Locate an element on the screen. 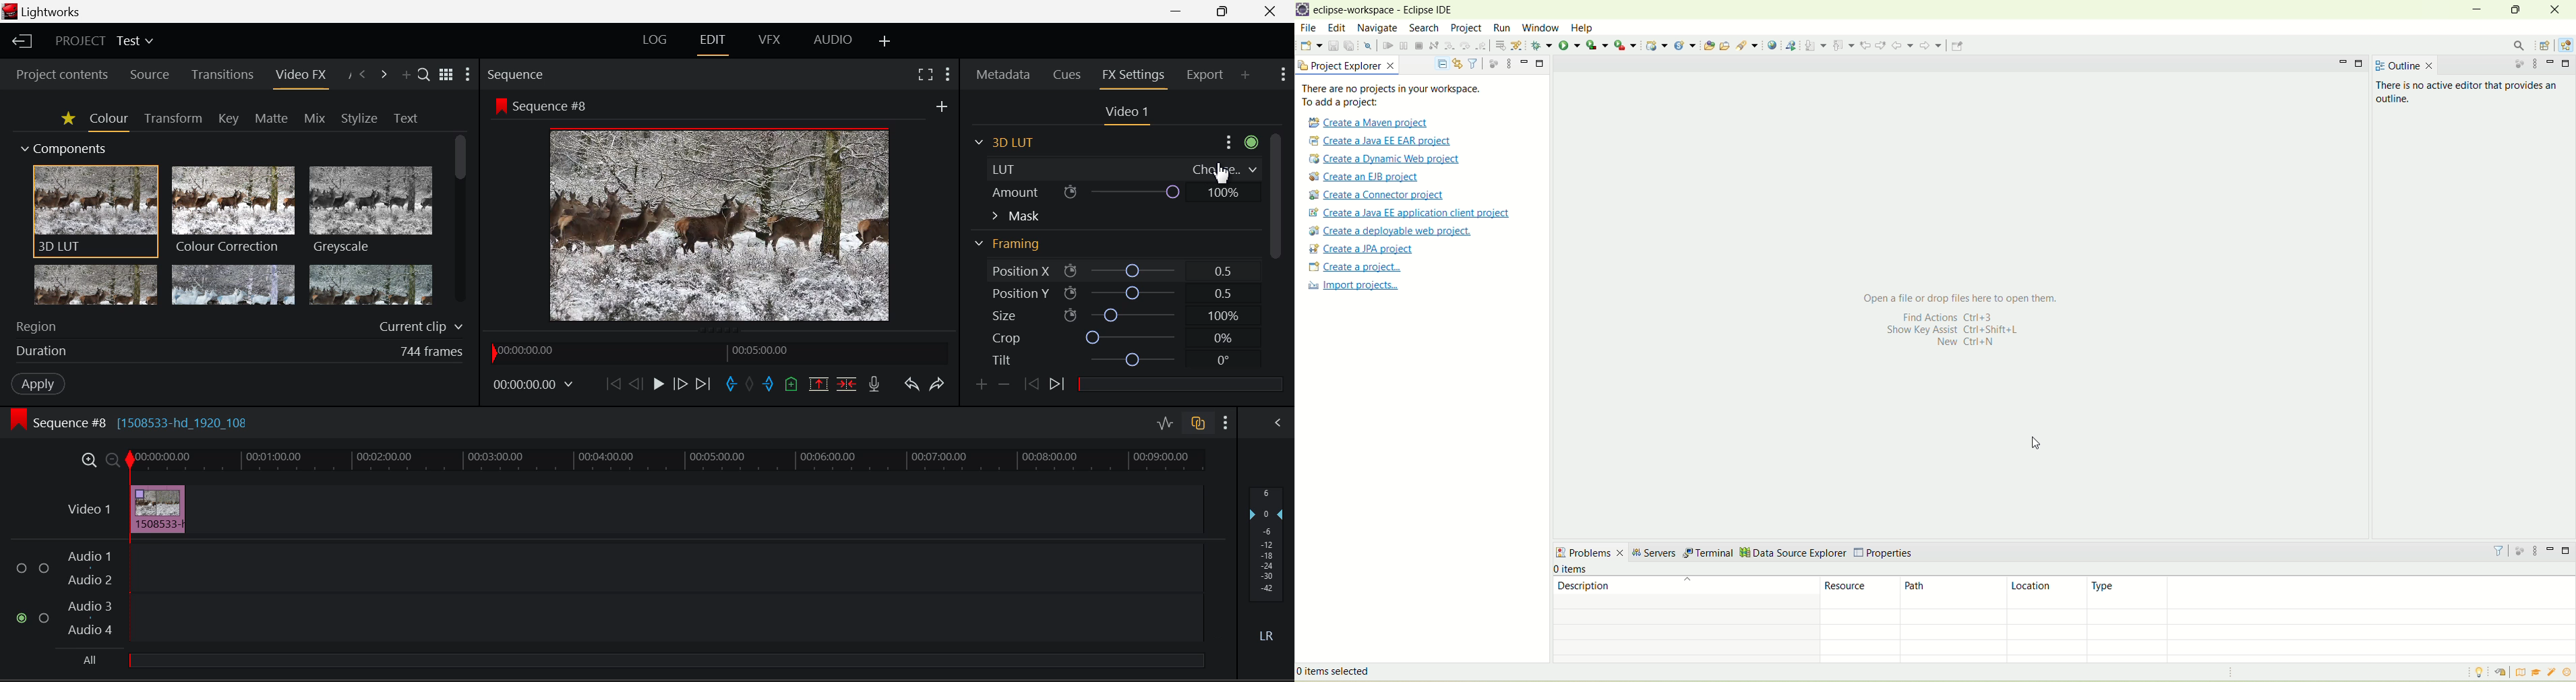 This screenshot has height=700, width=2576. create a EJB project is located at coordinates (1367, 178).